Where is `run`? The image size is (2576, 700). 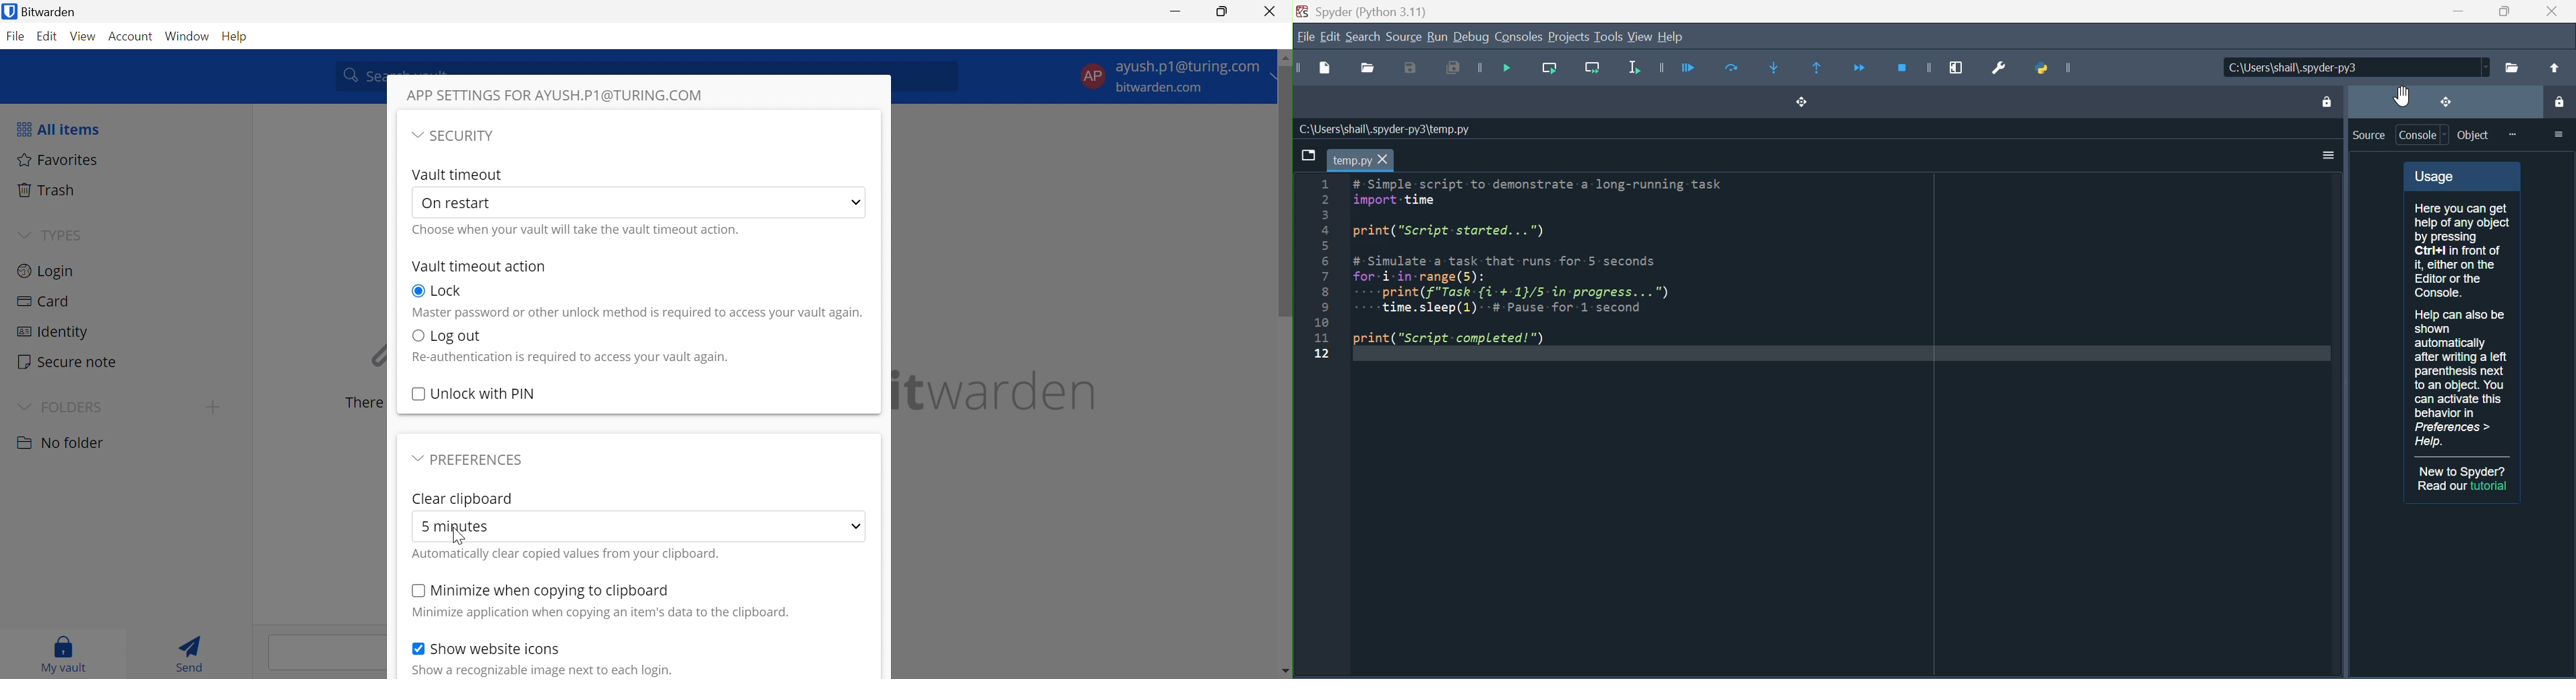
run is located at coordinates (1436, 37).